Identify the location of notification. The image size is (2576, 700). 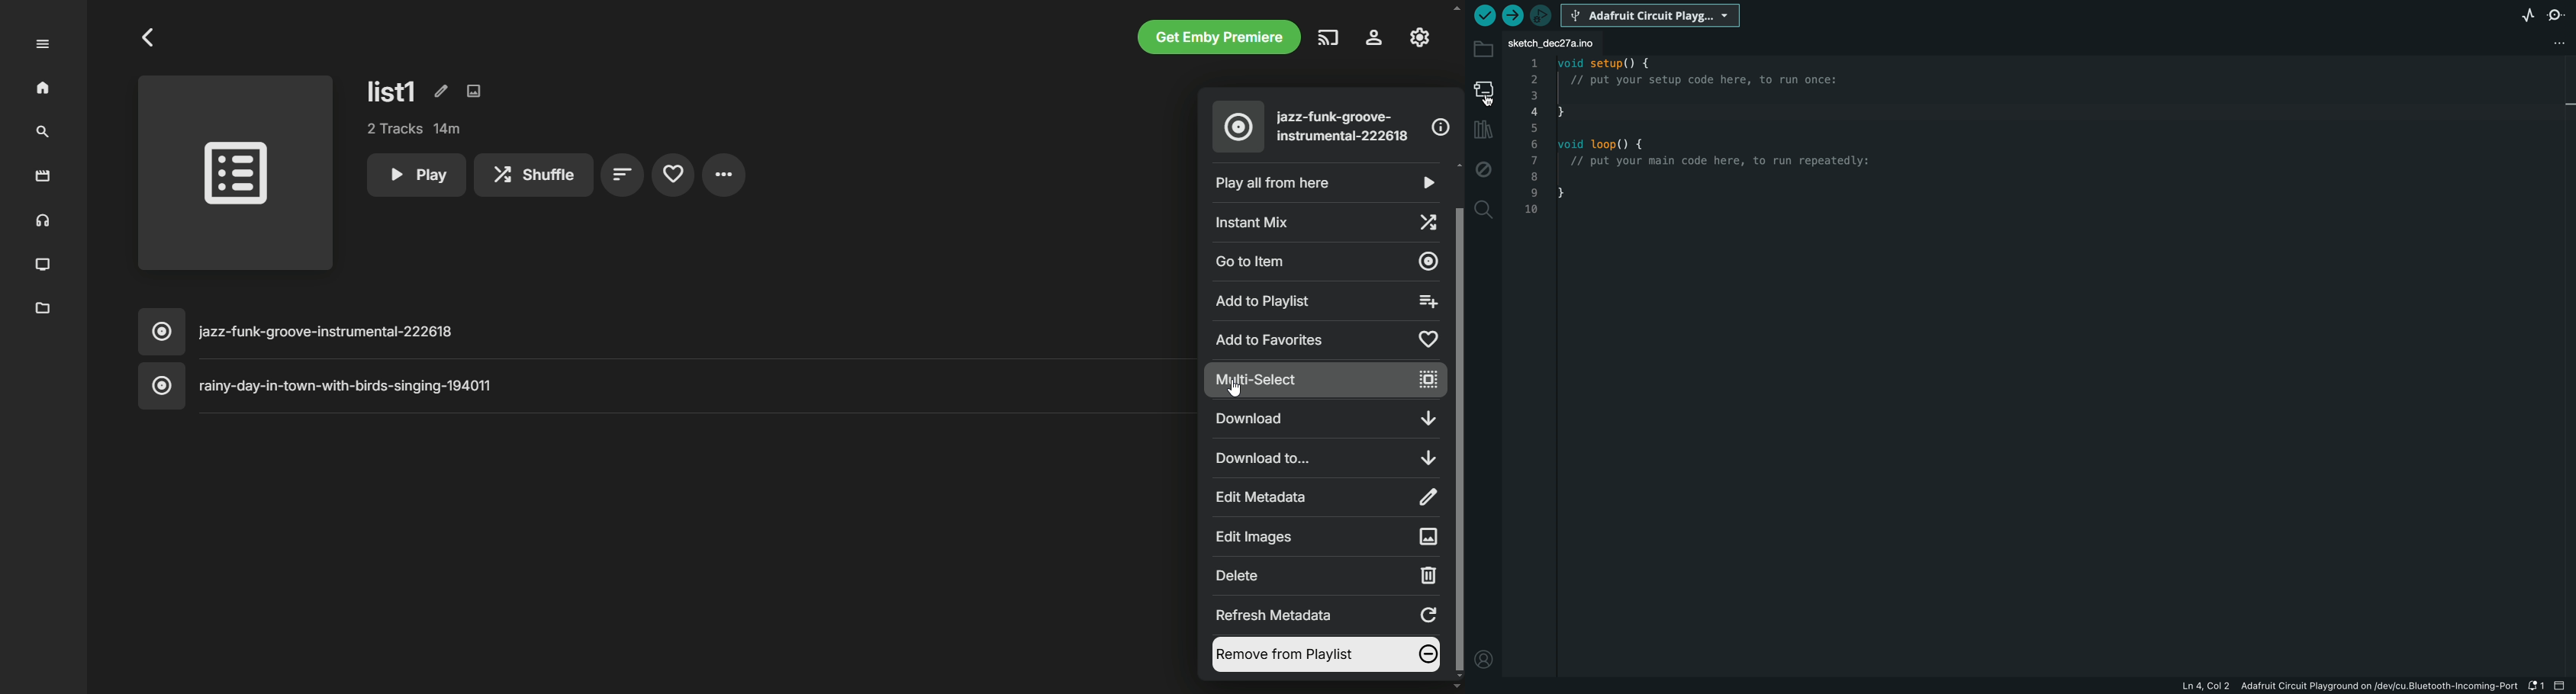
(2536, 687).